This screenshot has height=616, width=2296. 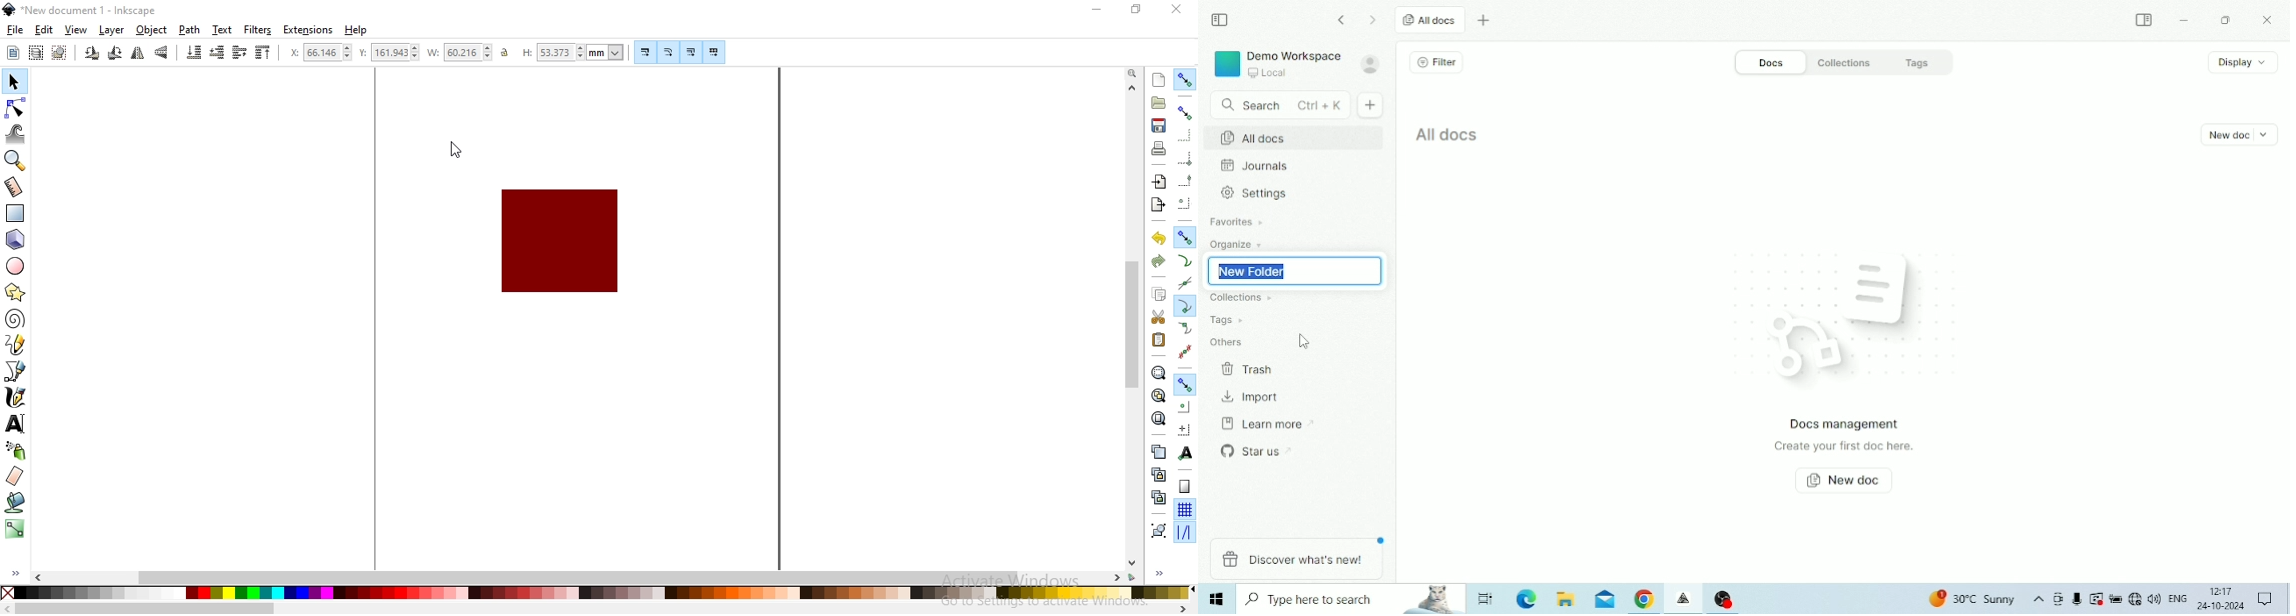 I want to click on 53.373, so click(x=558, y=53).